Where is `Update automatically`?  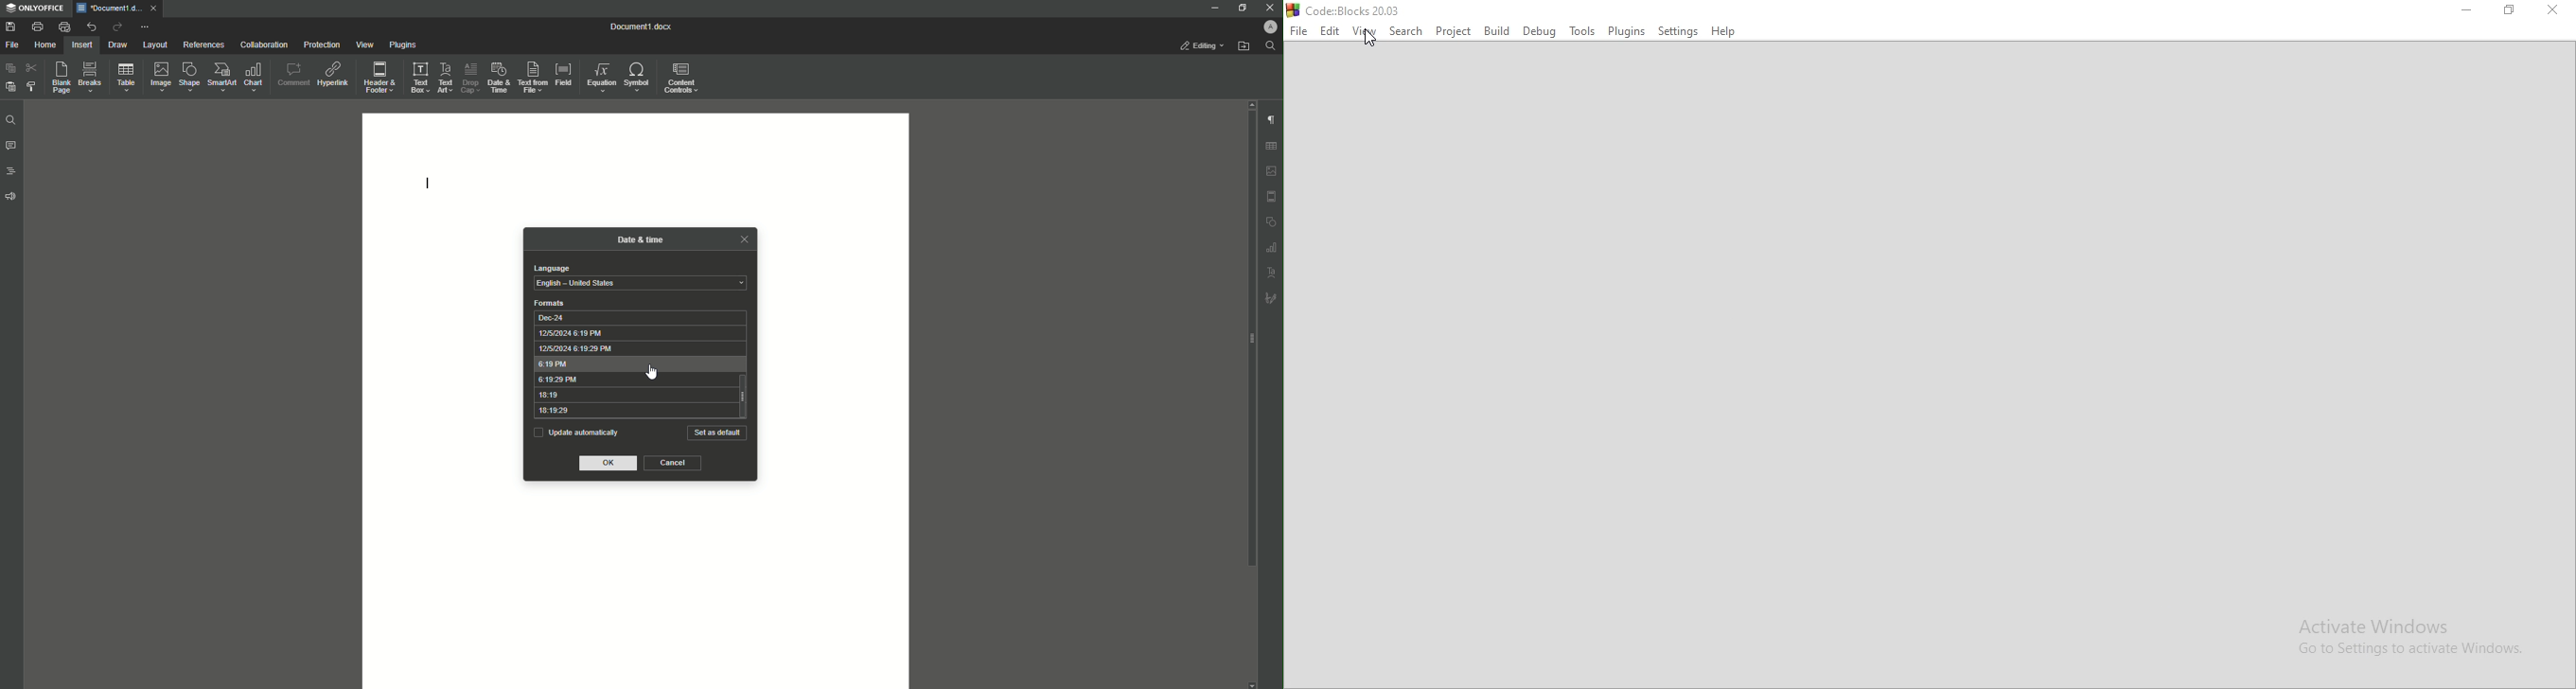 Update automatically is located at coordinates (576, 432).